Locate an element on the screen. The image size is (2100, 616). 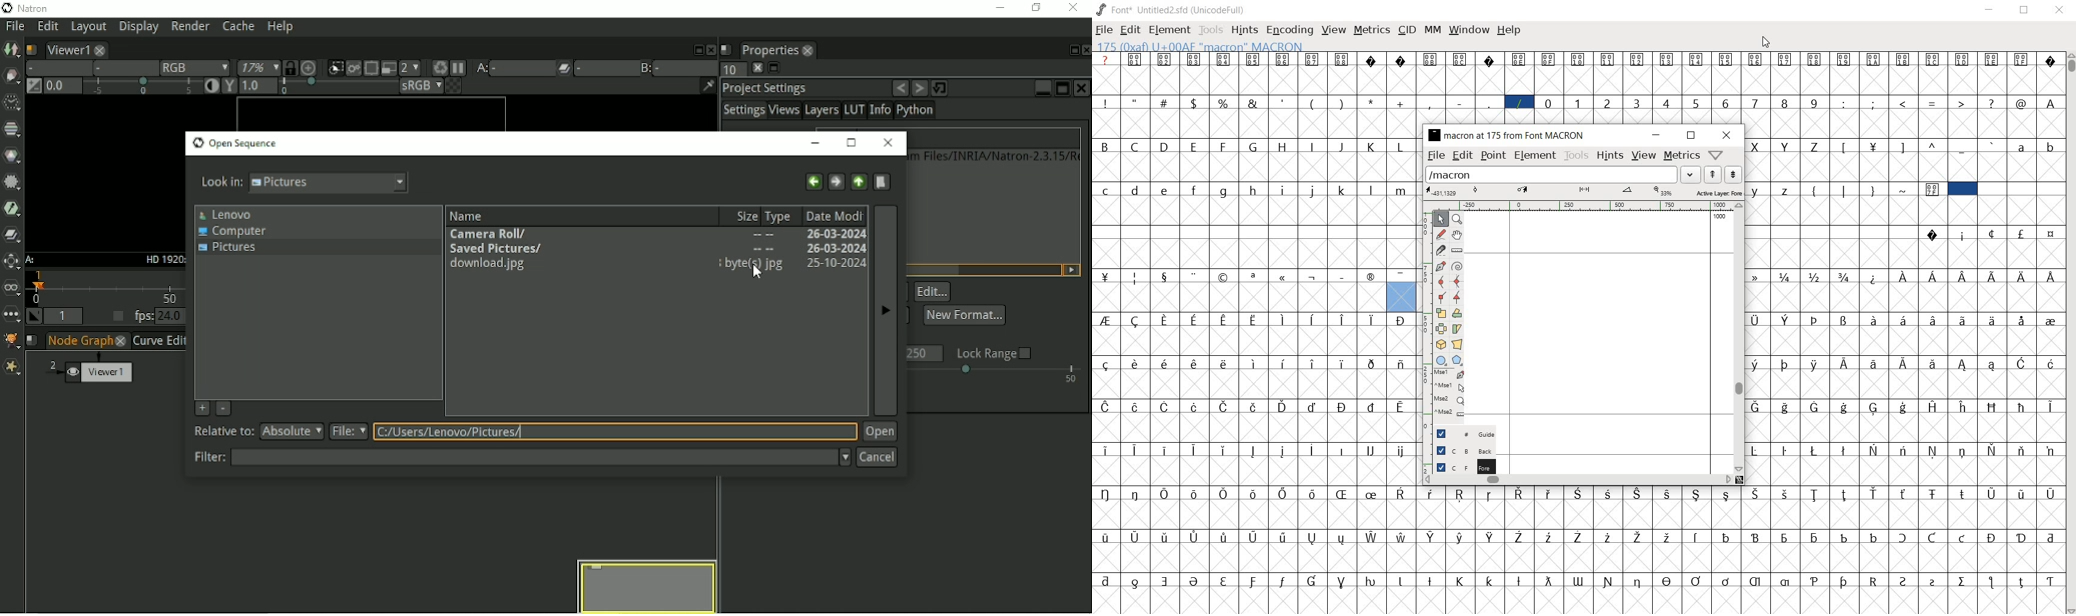
Symbol is located at coordinates (1726, 536).